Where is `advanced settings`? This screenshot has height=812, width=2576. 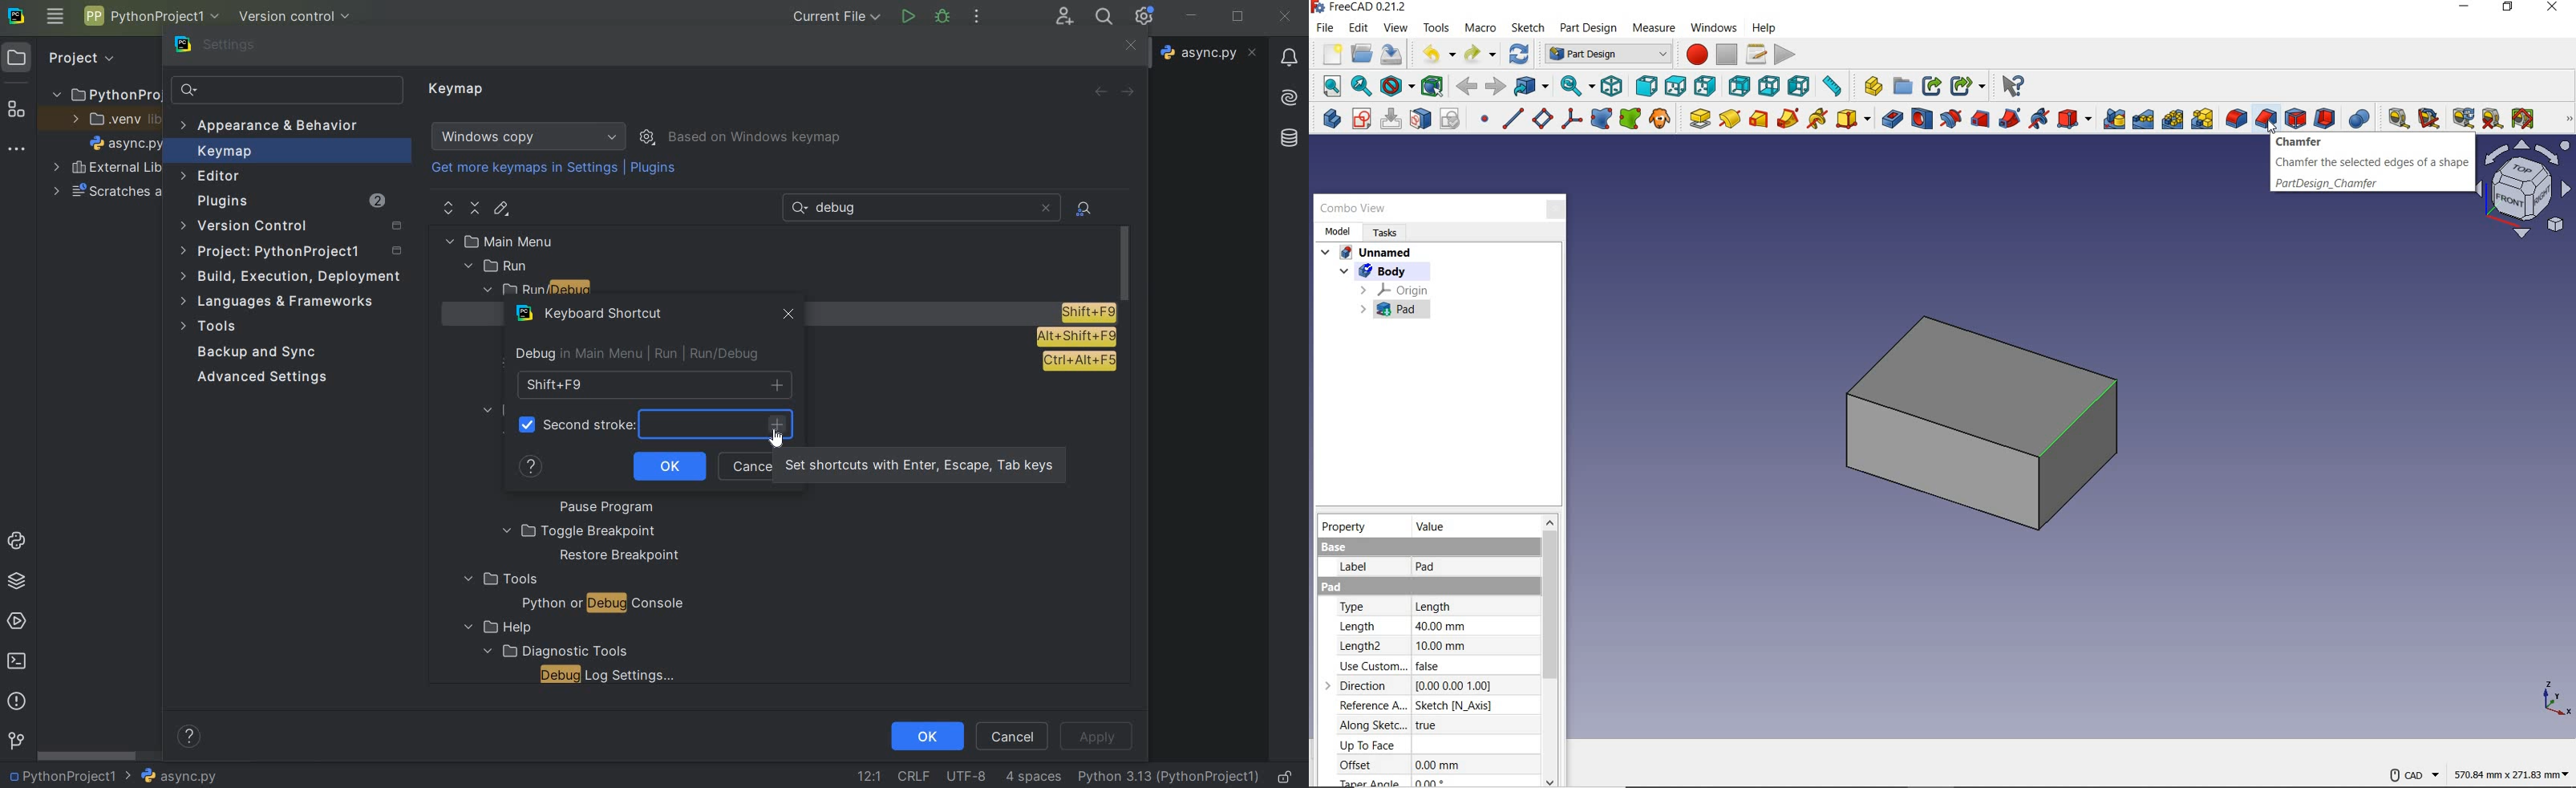
advanced settings is located at coordinates (259, 377).